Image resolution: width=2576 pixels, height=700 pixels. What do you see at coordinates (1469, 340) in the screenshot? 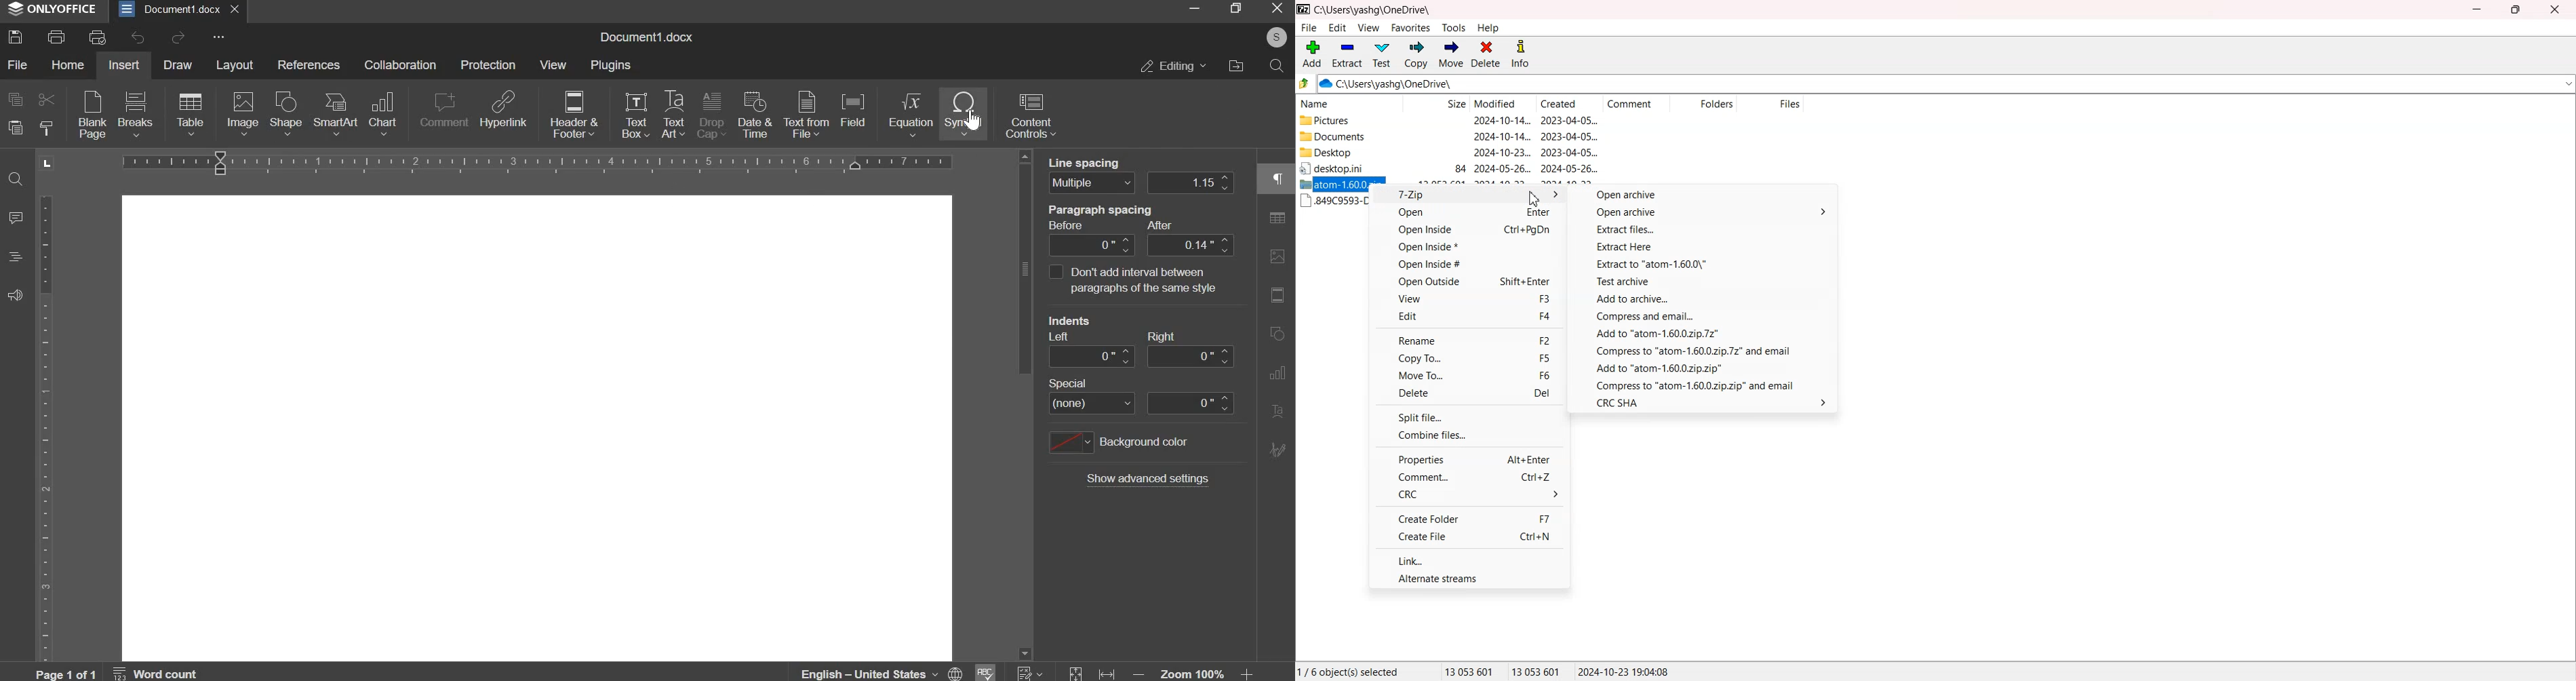
I see `Rename` at bounding box center [1469, 340].